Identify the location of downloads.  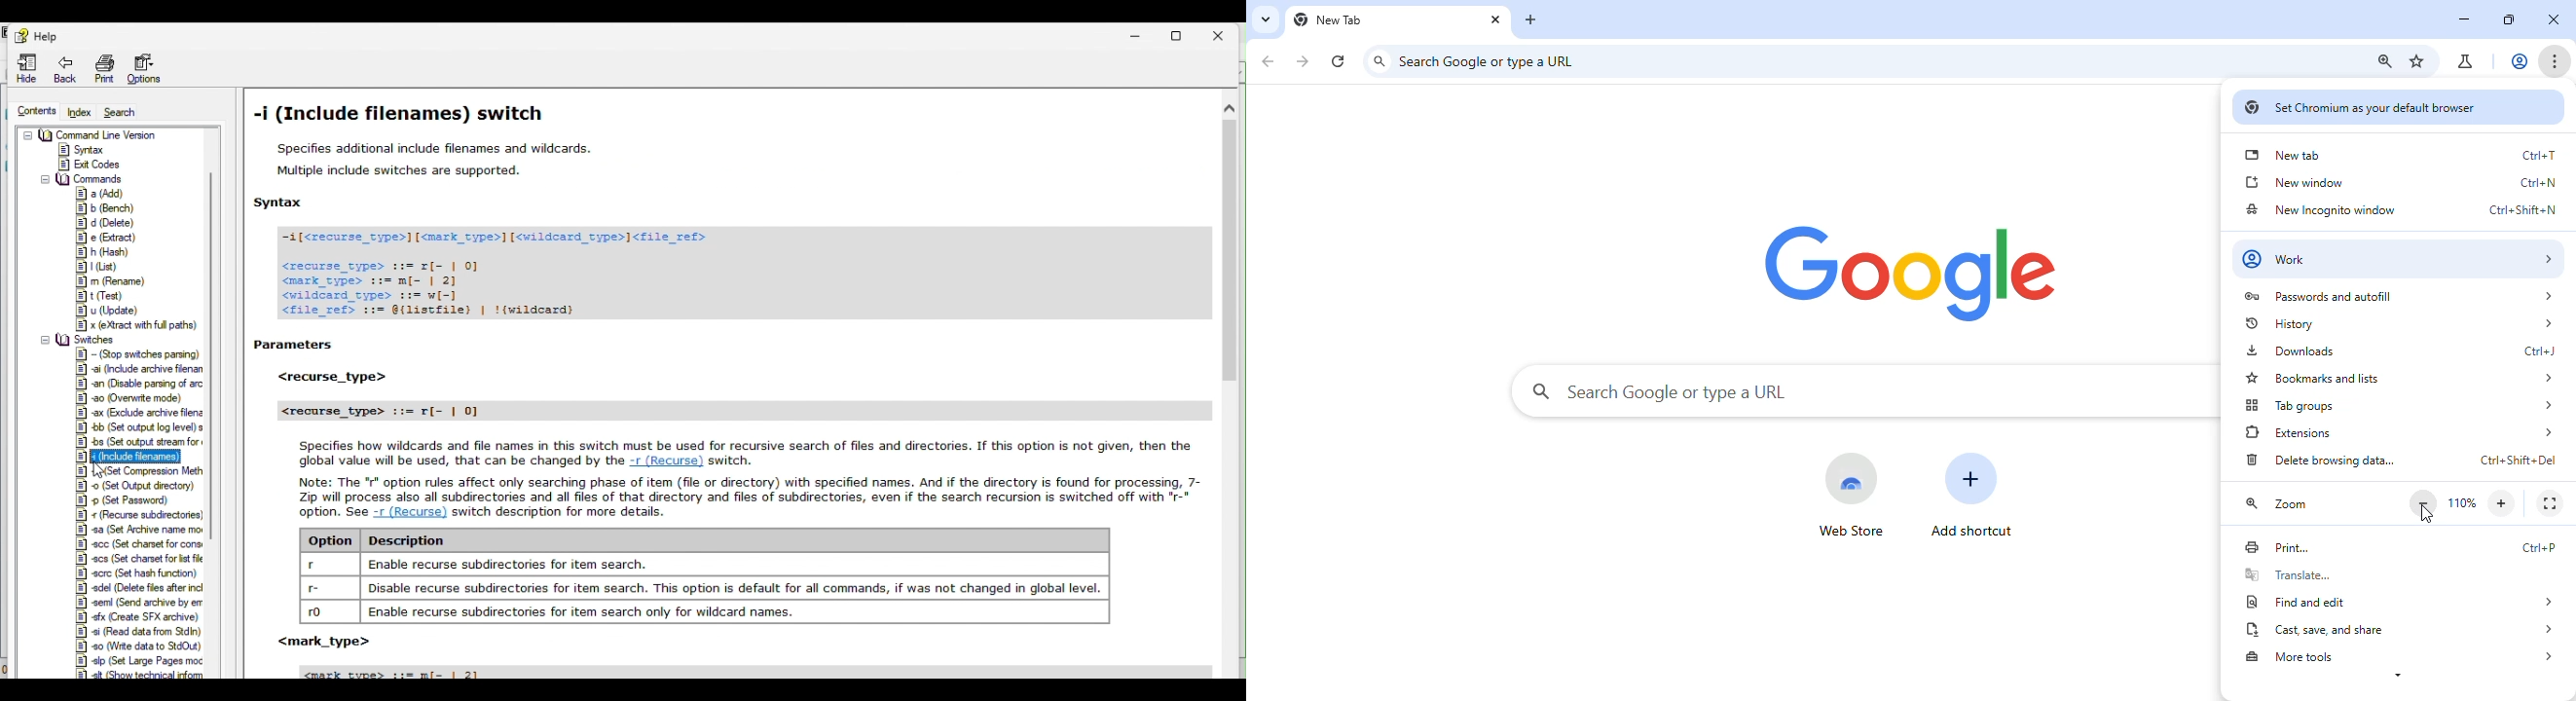
(2397, 349).